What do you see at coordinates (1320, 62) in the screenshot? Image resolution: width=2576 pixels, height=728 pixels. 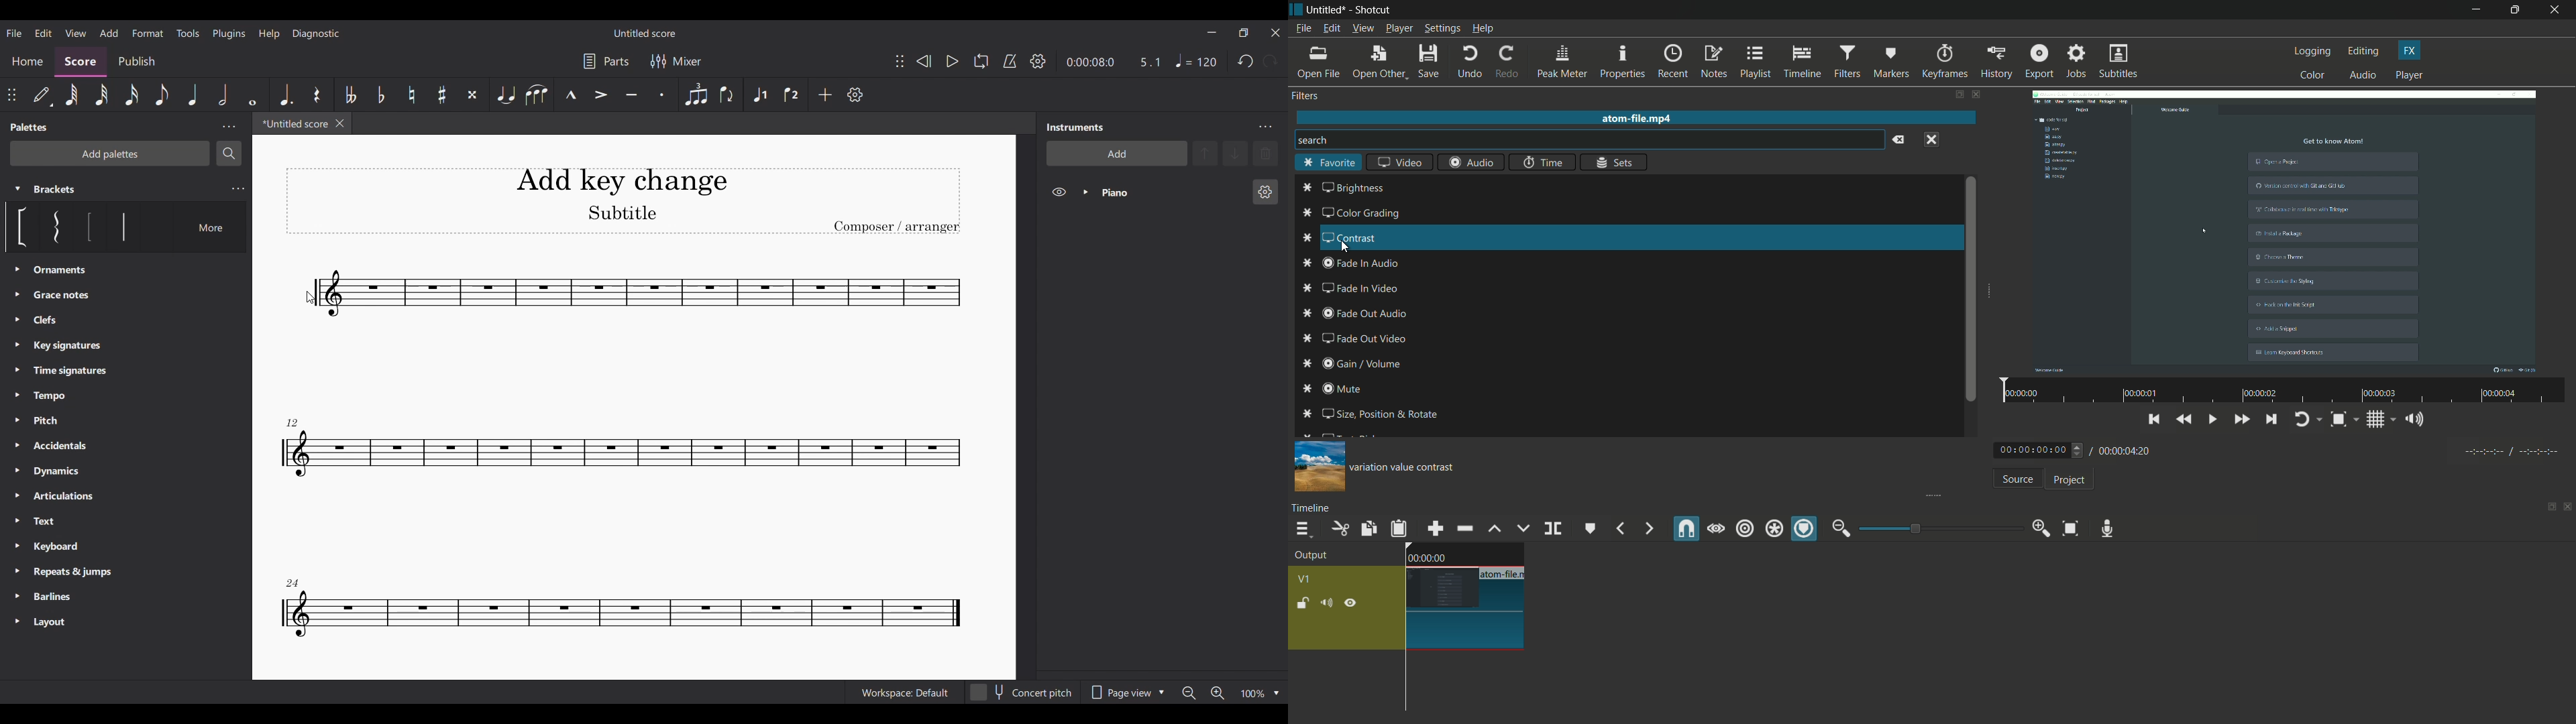 I see `open file` at bounding box center [1320, 62].